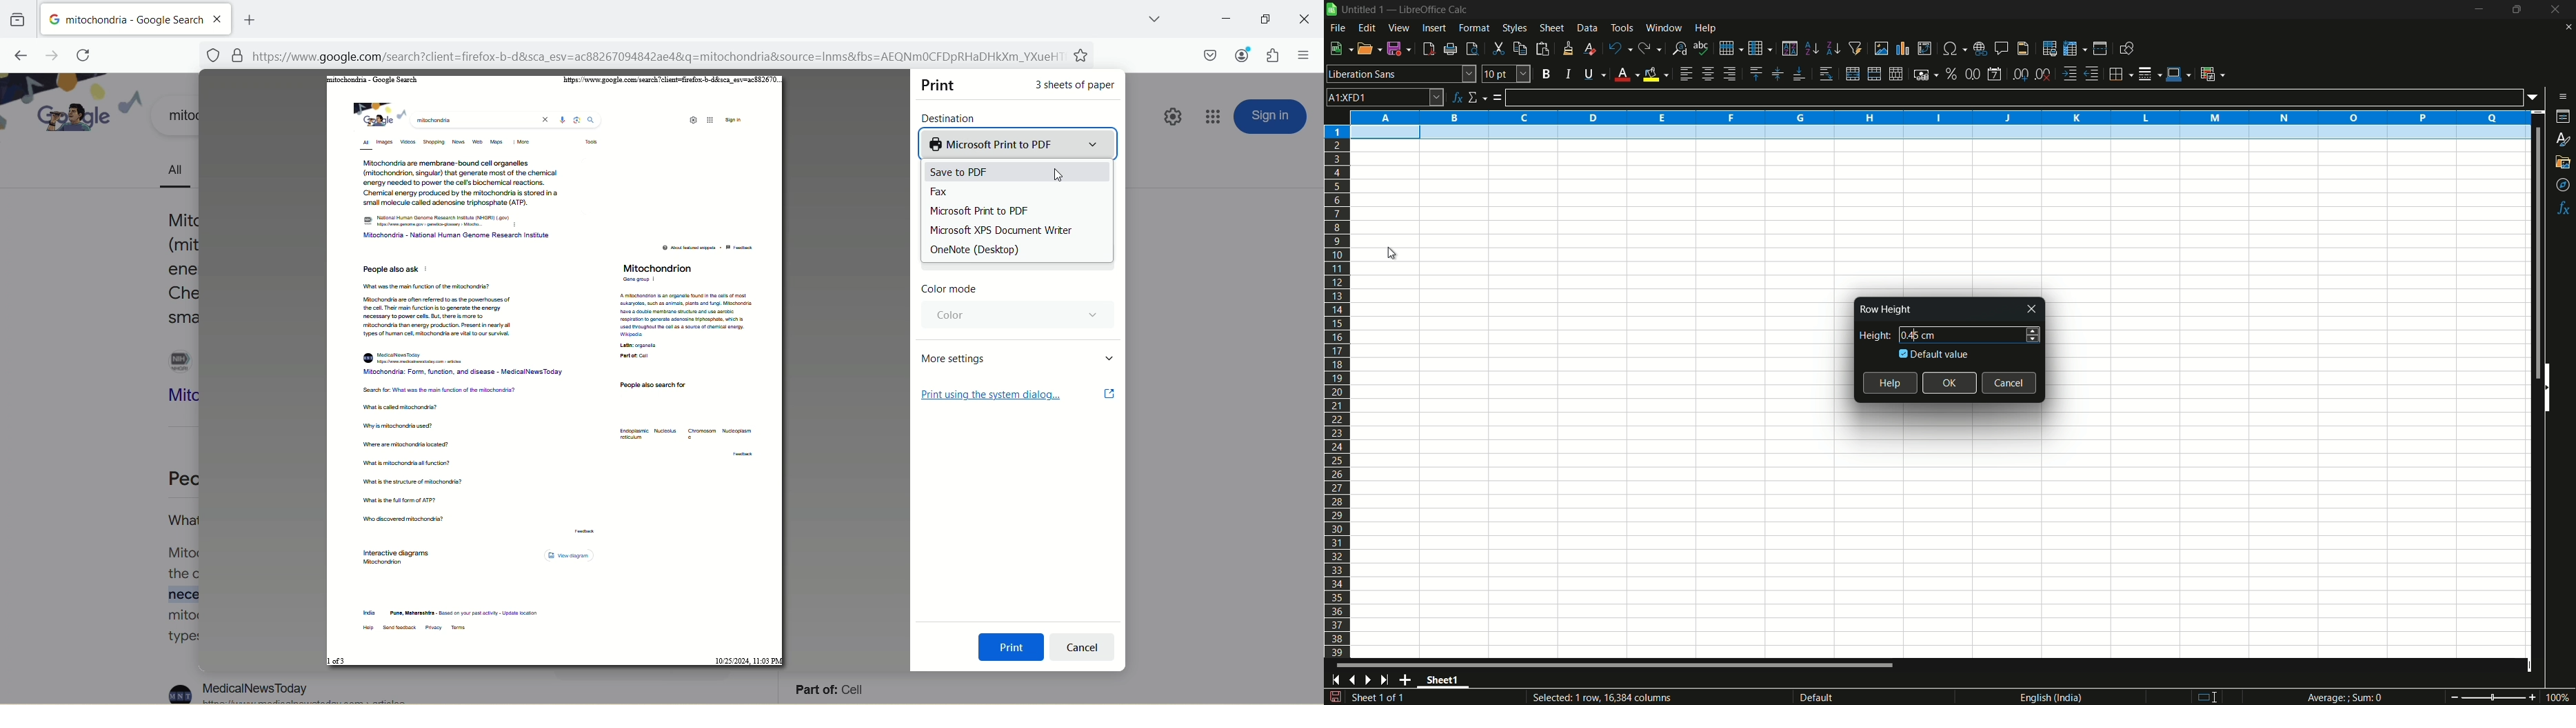 The height and width of the screenshot is (728, 2576). I want to click on google apps, so click(1214, 117).